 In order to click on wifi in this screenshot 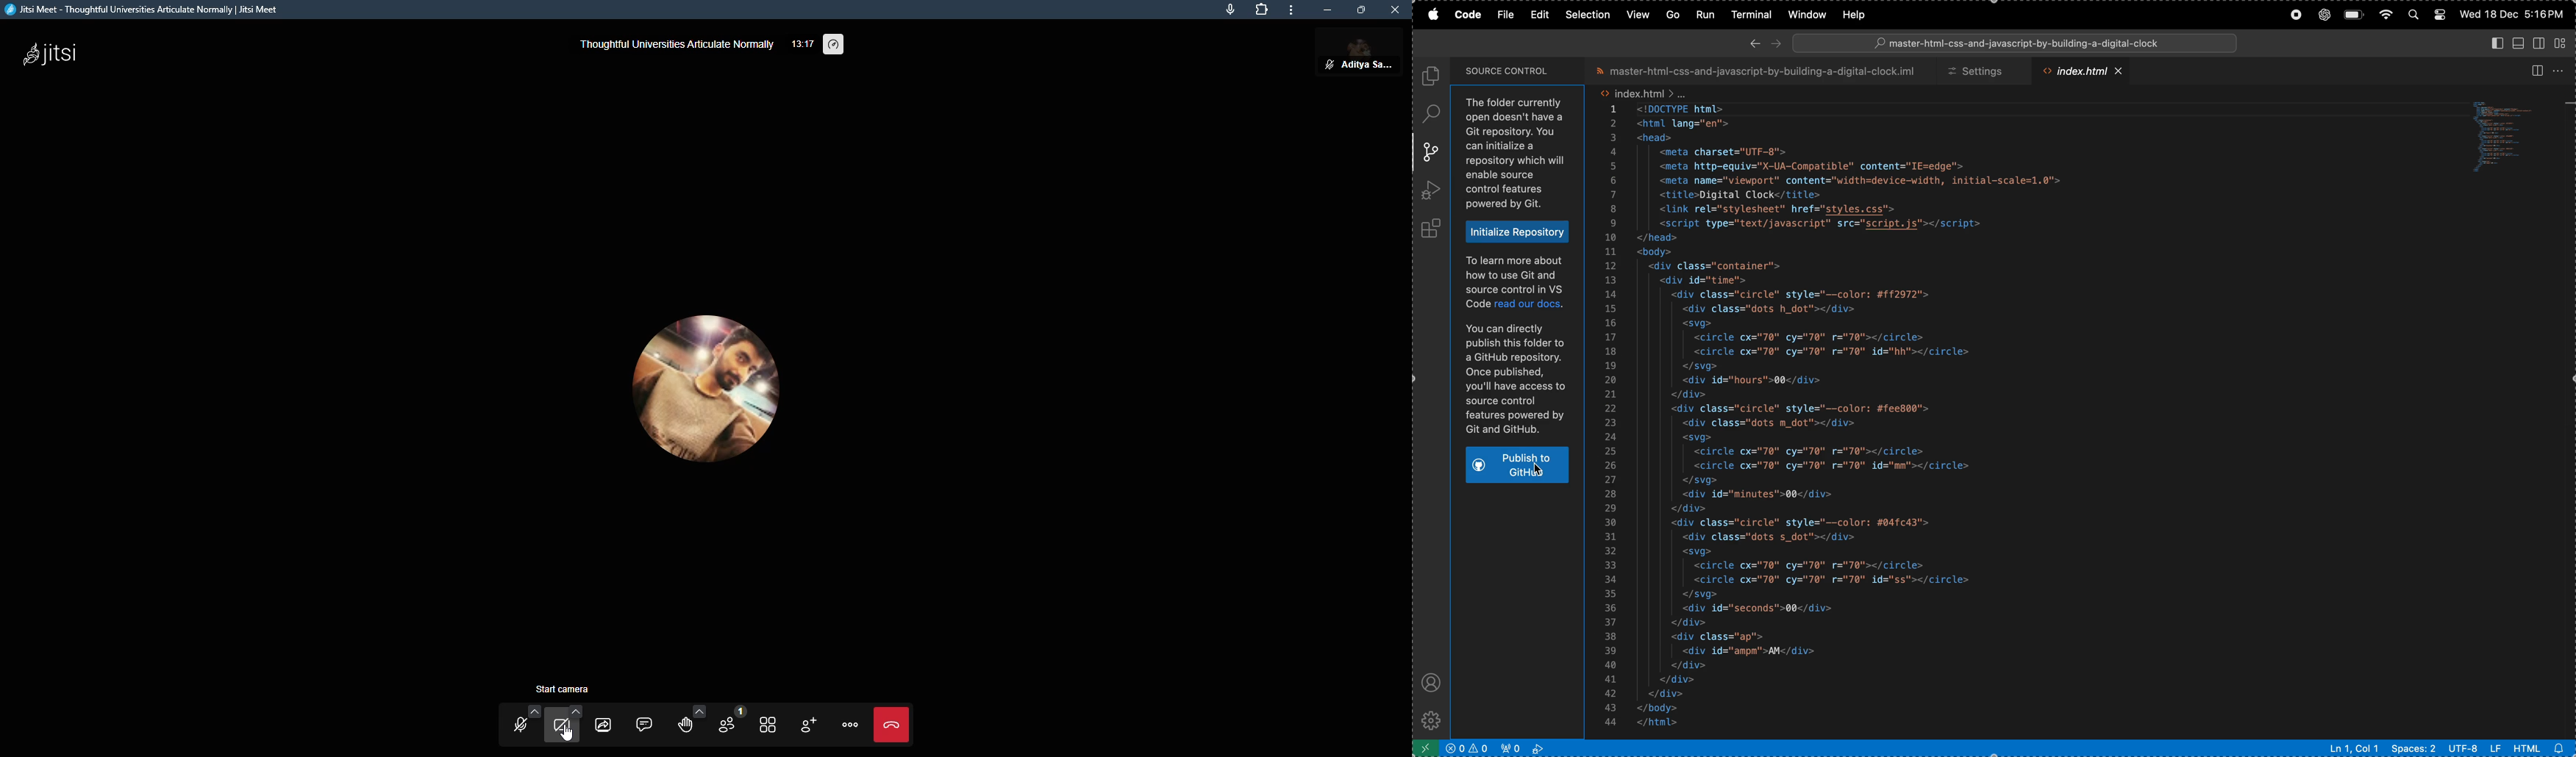, I will do `click(2384, 15)`.